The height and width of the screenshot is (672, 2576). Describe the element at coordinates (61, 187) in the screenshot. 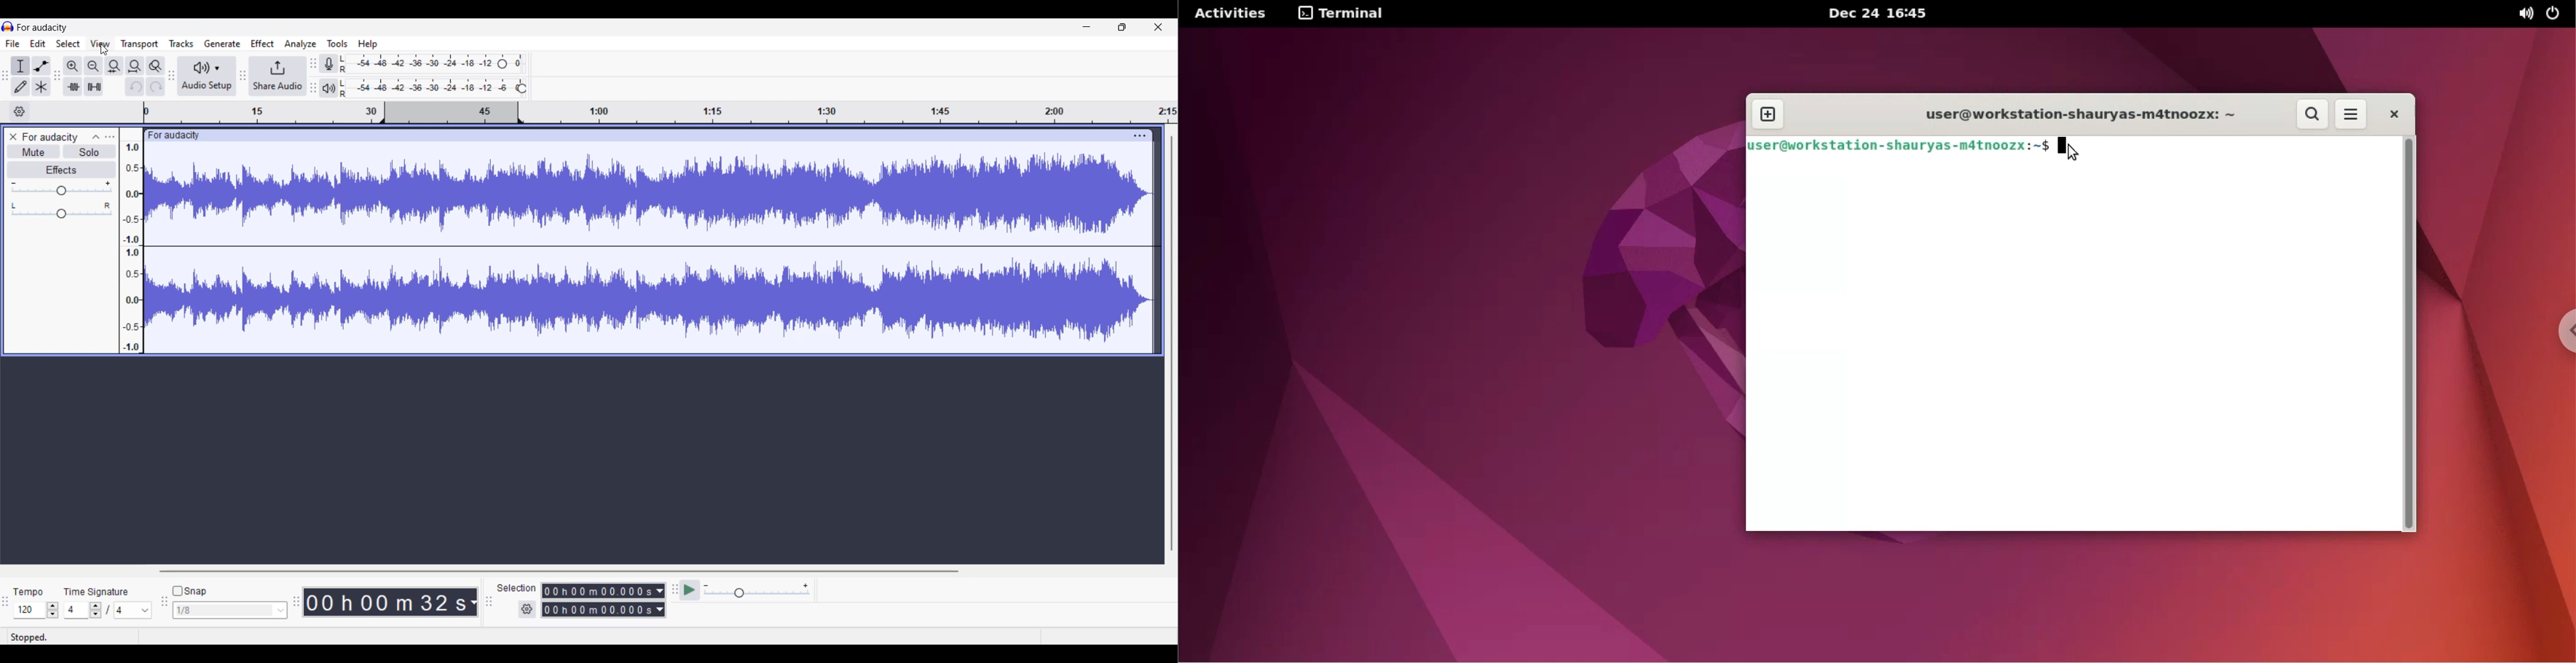

I see `Volume scale` at that location.